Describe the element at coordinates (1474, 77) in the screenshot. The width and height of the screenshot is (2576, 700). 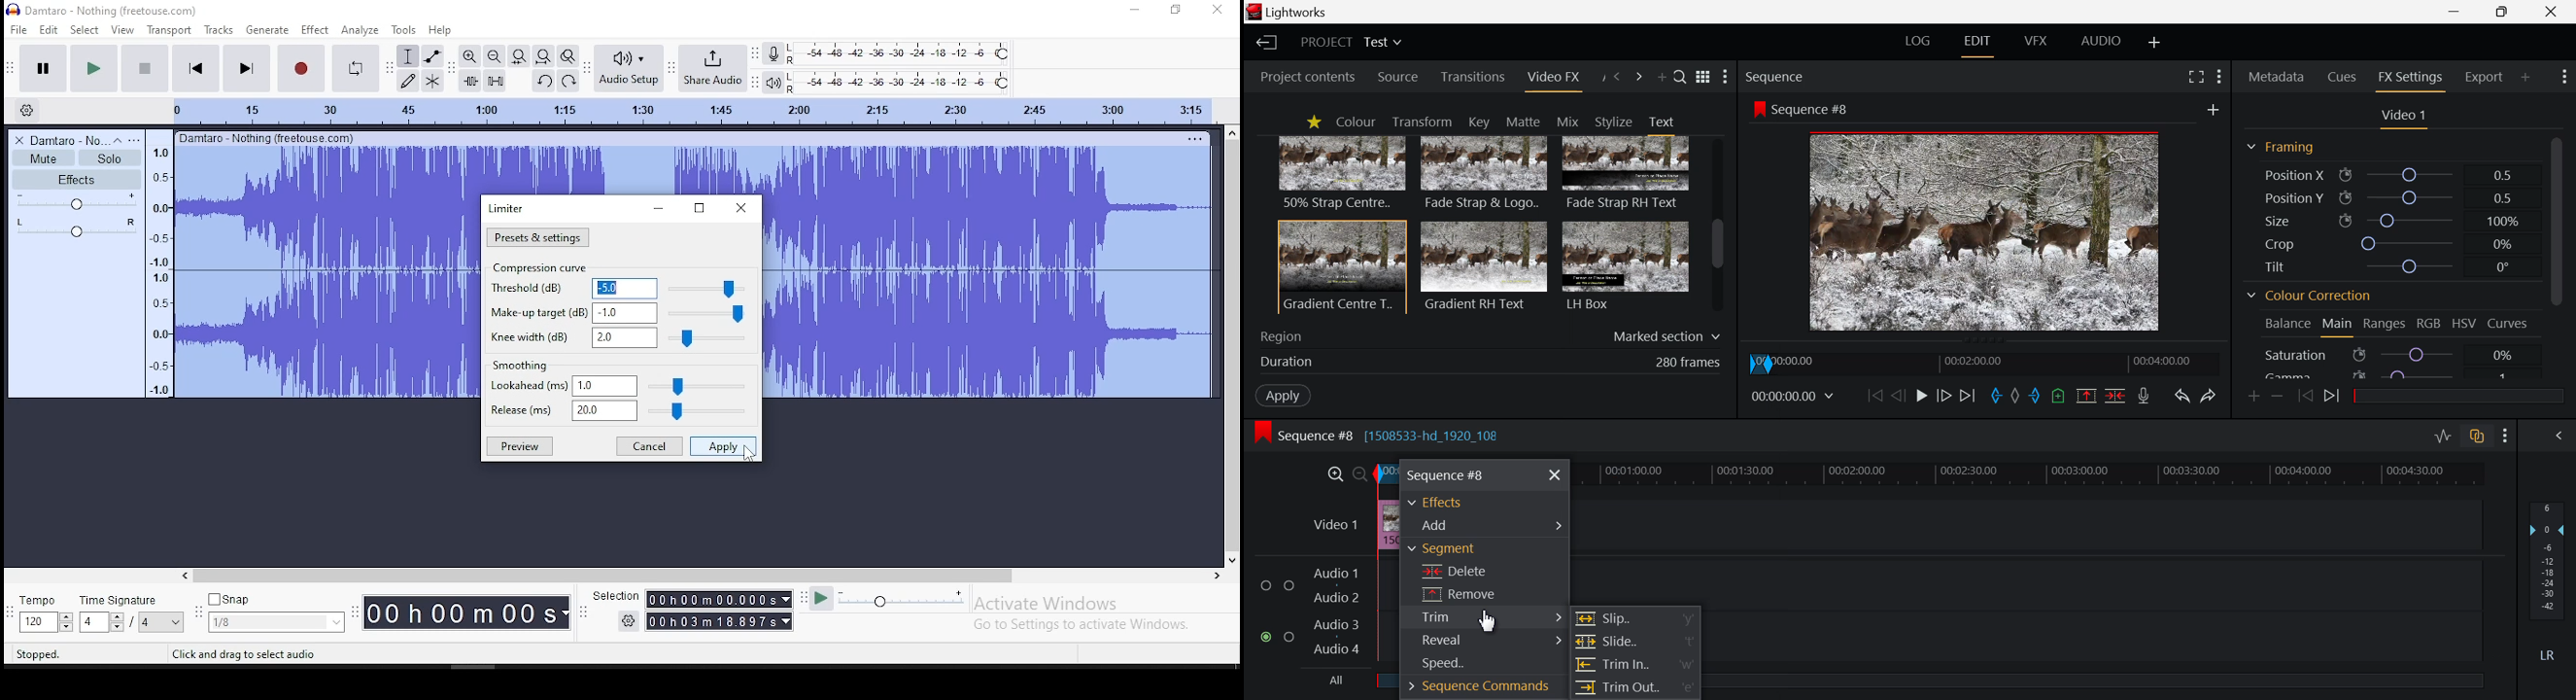
I see `Transitions` at that location.